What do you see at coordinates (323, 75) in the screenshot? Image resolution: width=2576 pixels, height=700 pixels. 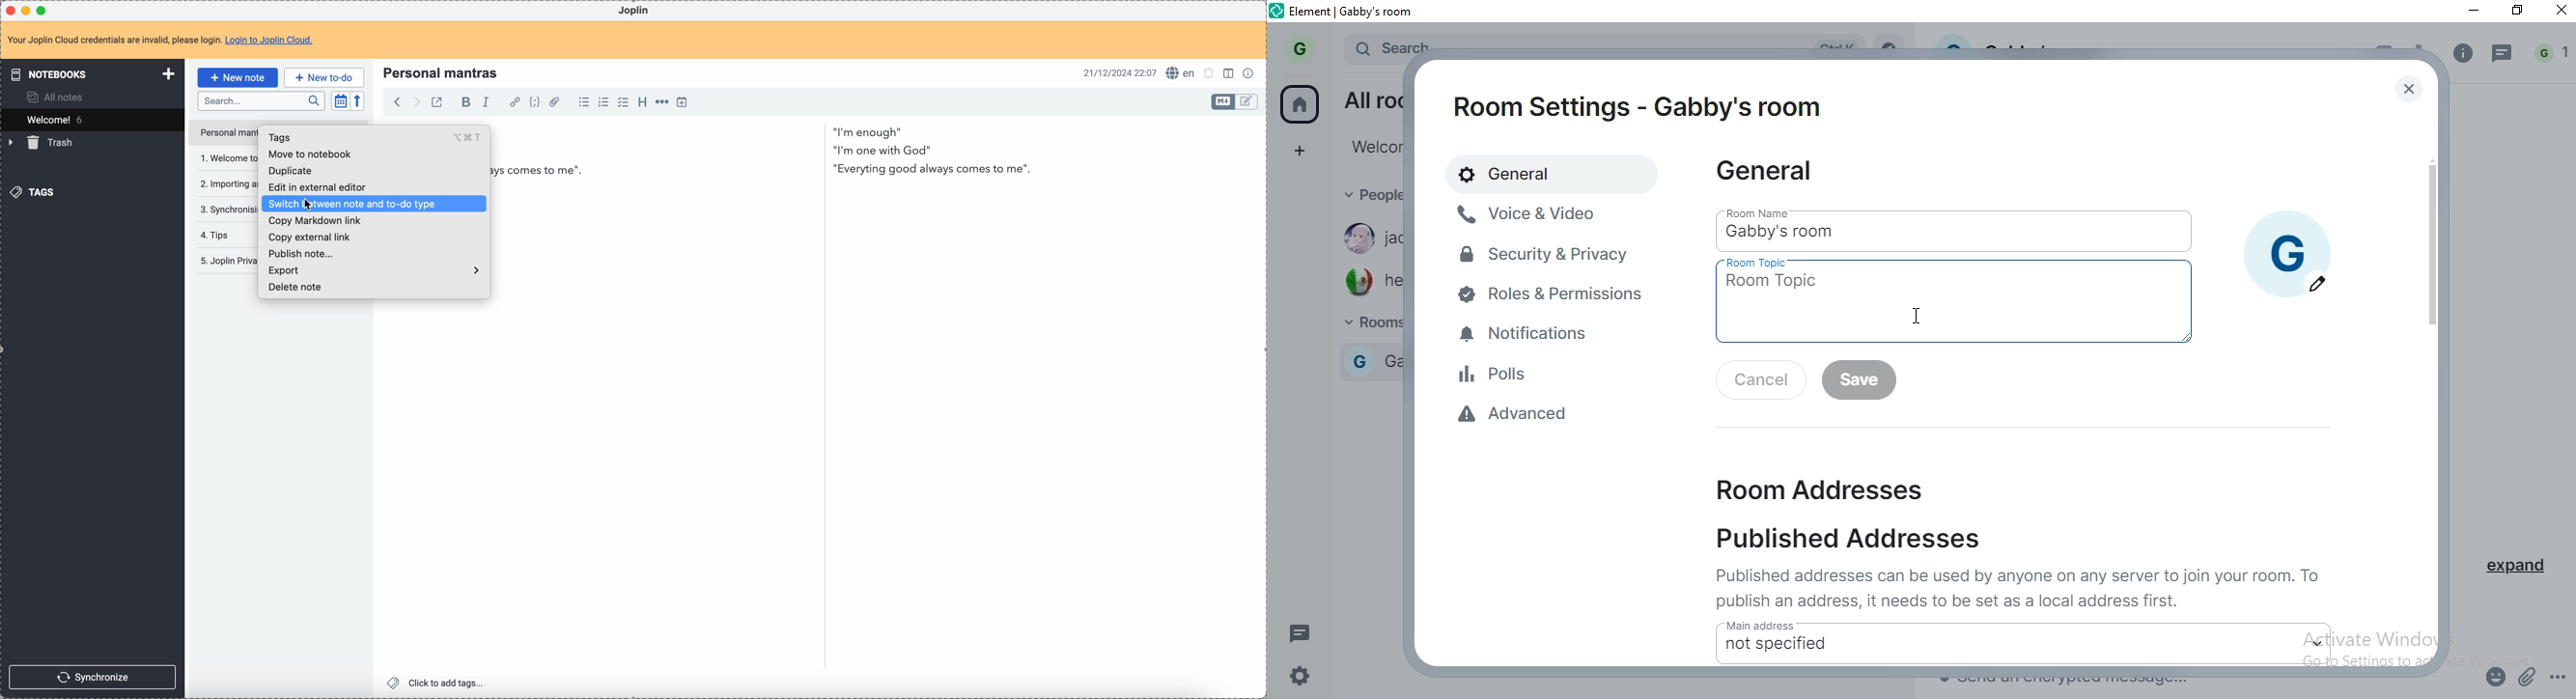 I see `new to-do` at bounding box center [323, 75].